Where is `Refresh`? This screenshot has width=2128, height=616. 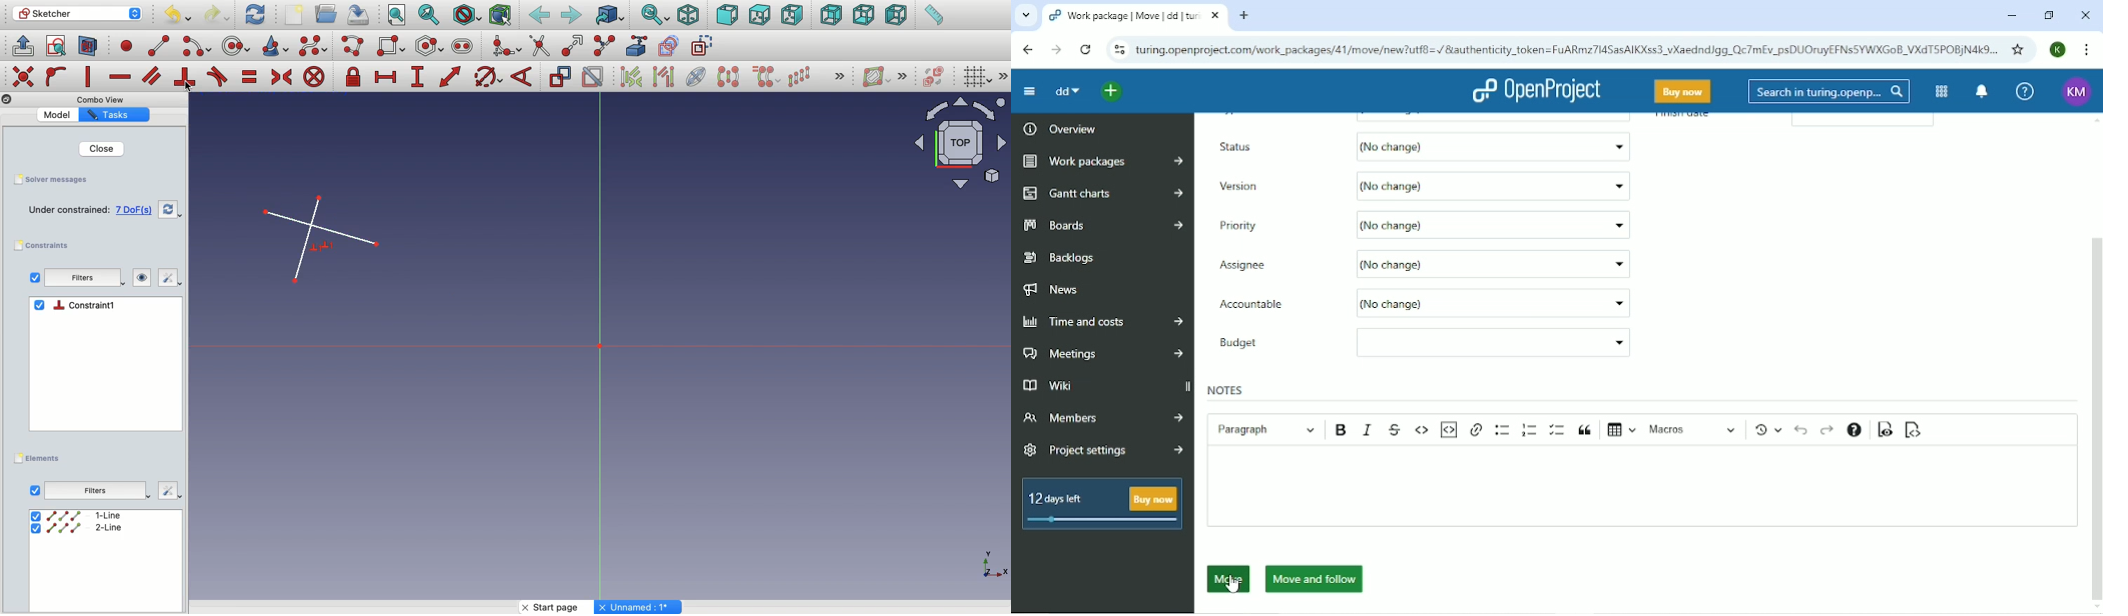
Refresh is located at coordinates (169, 211).